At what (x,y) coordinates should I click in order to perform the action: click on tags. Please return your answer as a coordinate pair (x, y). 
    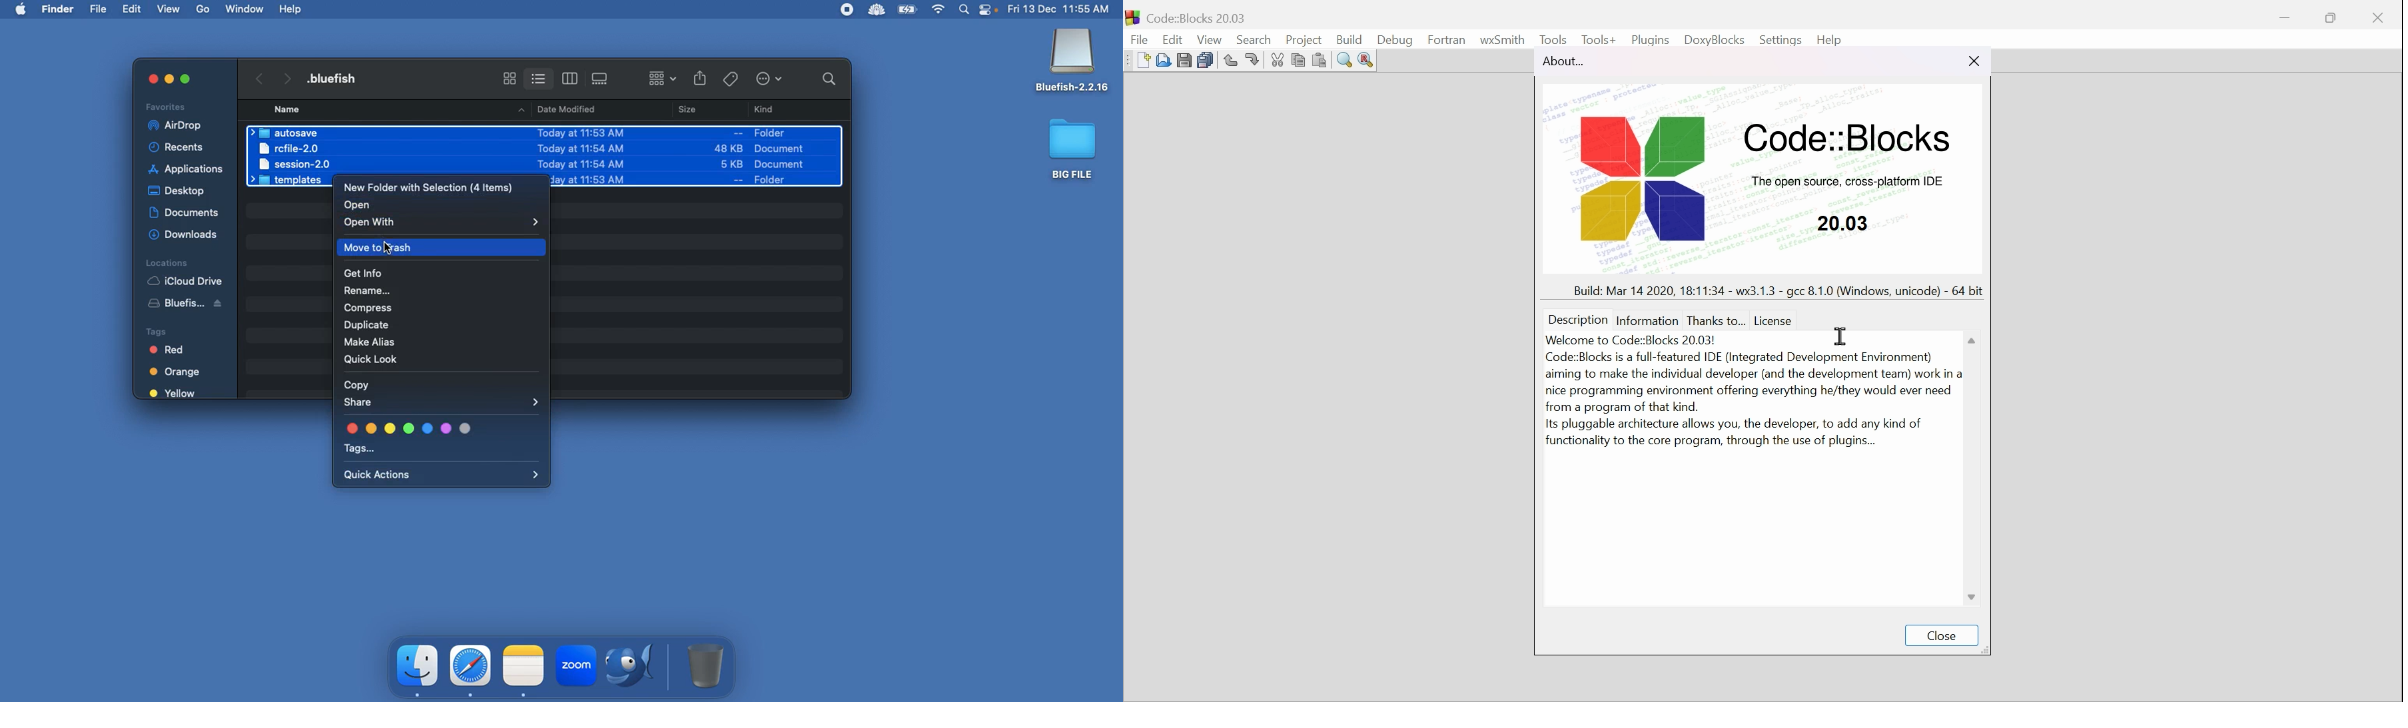
    Looking at the image, I should click on (731, 76).